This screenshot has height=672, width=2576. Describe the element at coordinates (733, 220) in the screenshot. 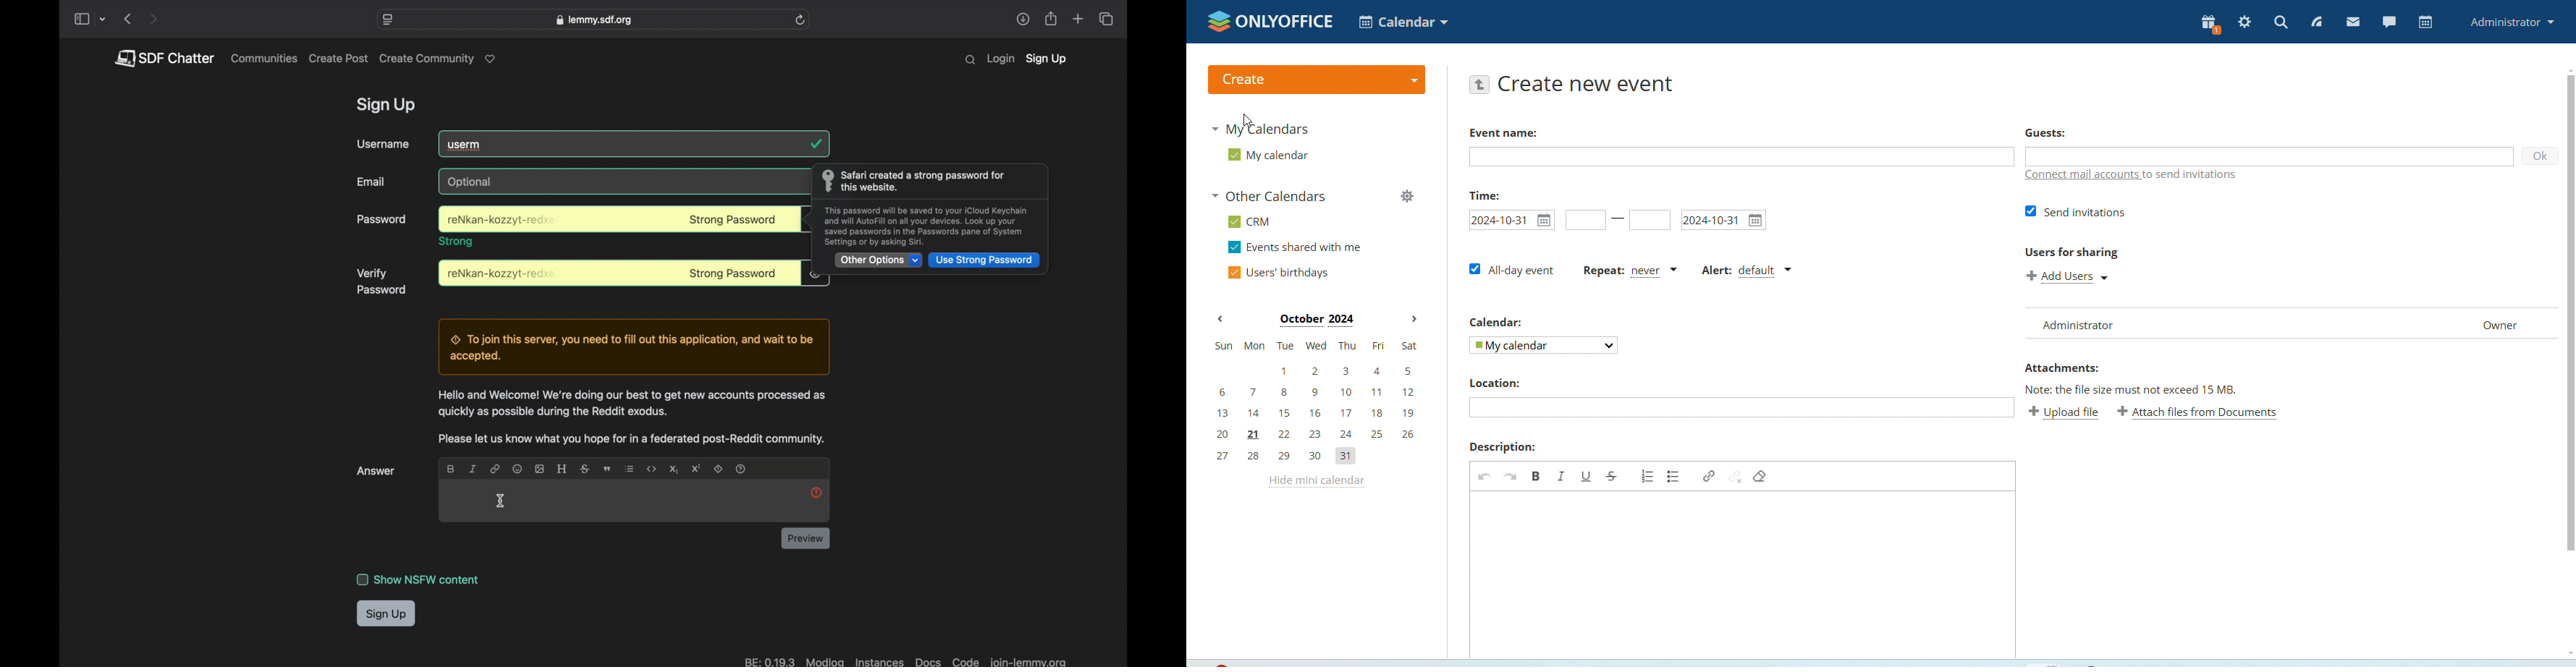

I see `strong password` at that location.